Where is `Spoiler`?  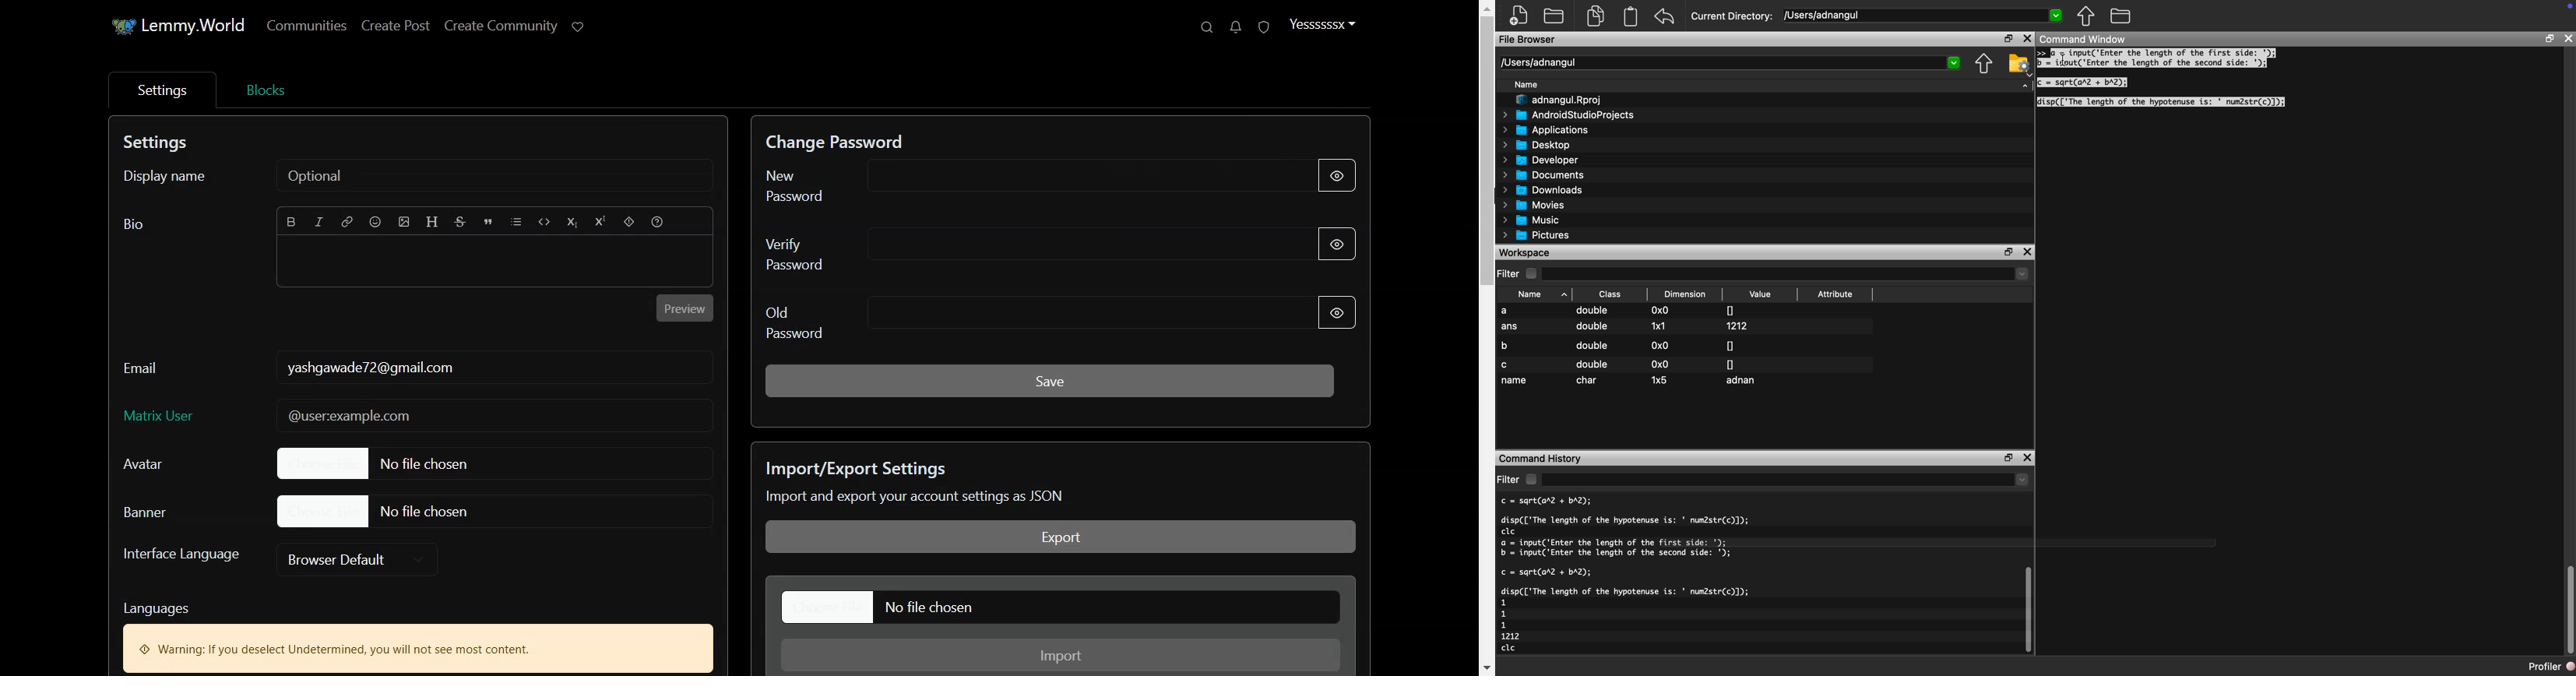 Spoiler is located at coordinates (628, 222).